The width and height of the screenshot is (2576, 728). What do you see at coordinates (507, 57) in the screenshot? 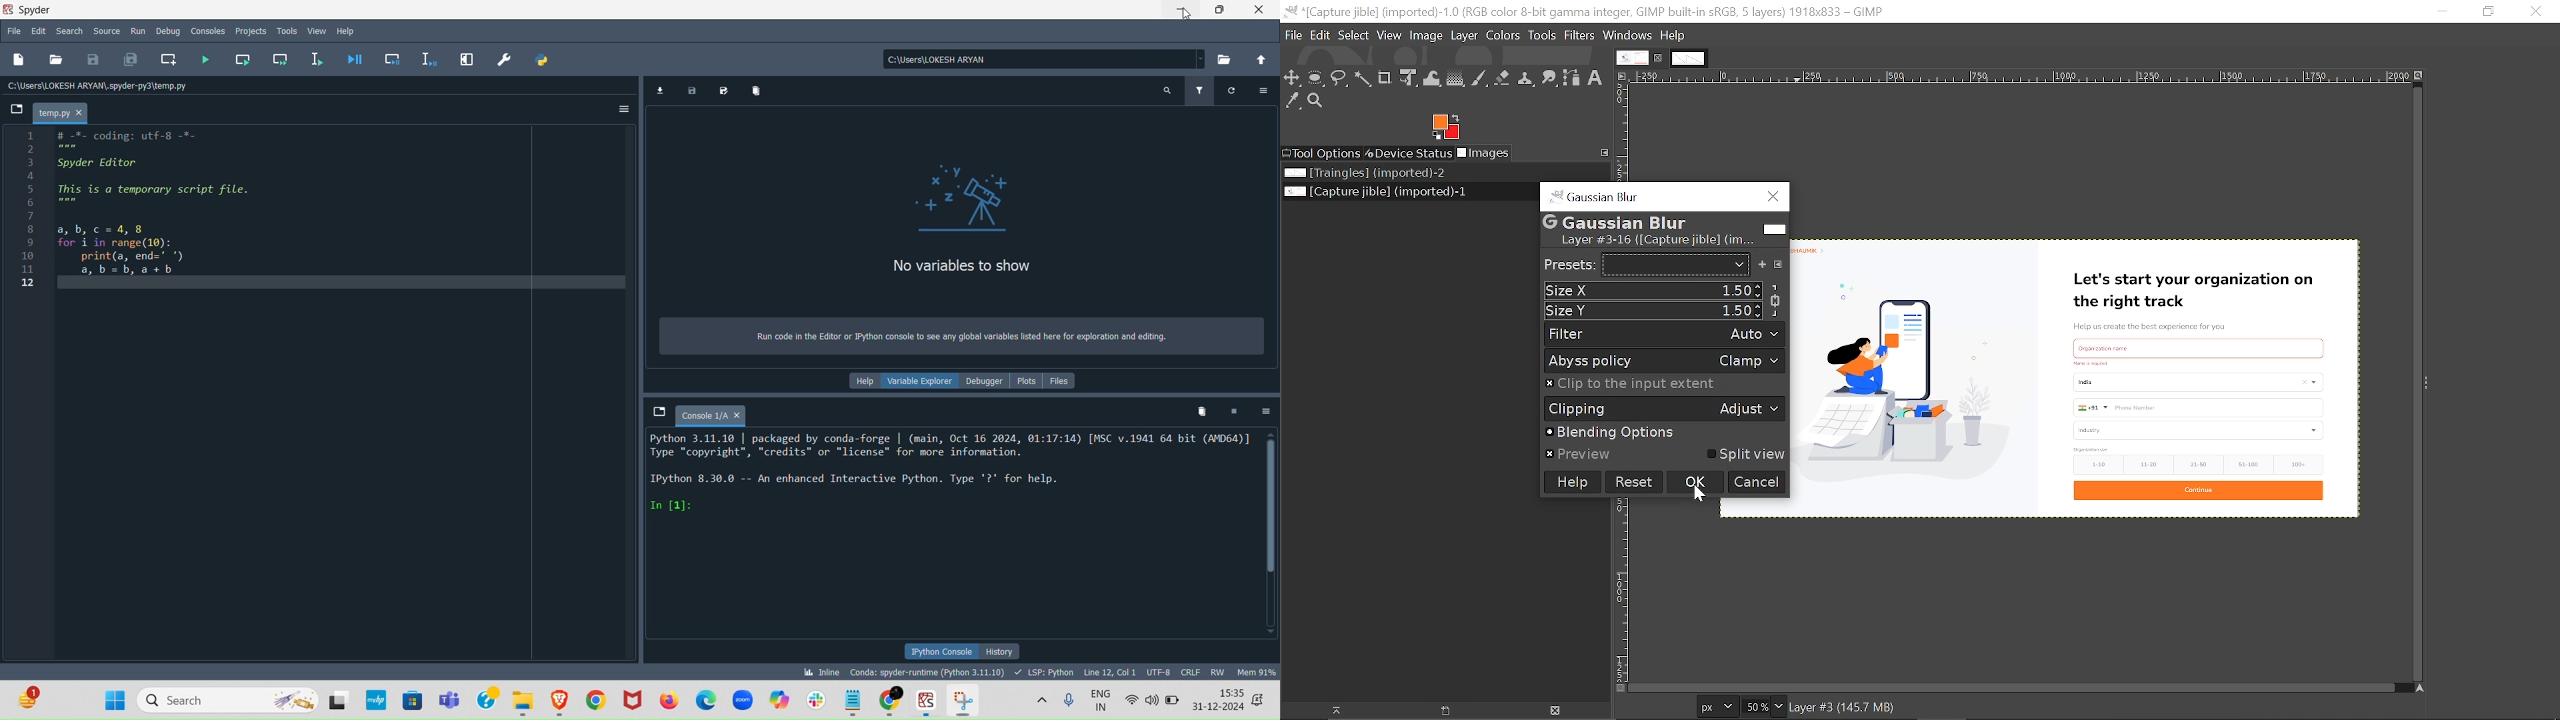
I see `Preferences` at bounding box center [507, 57].